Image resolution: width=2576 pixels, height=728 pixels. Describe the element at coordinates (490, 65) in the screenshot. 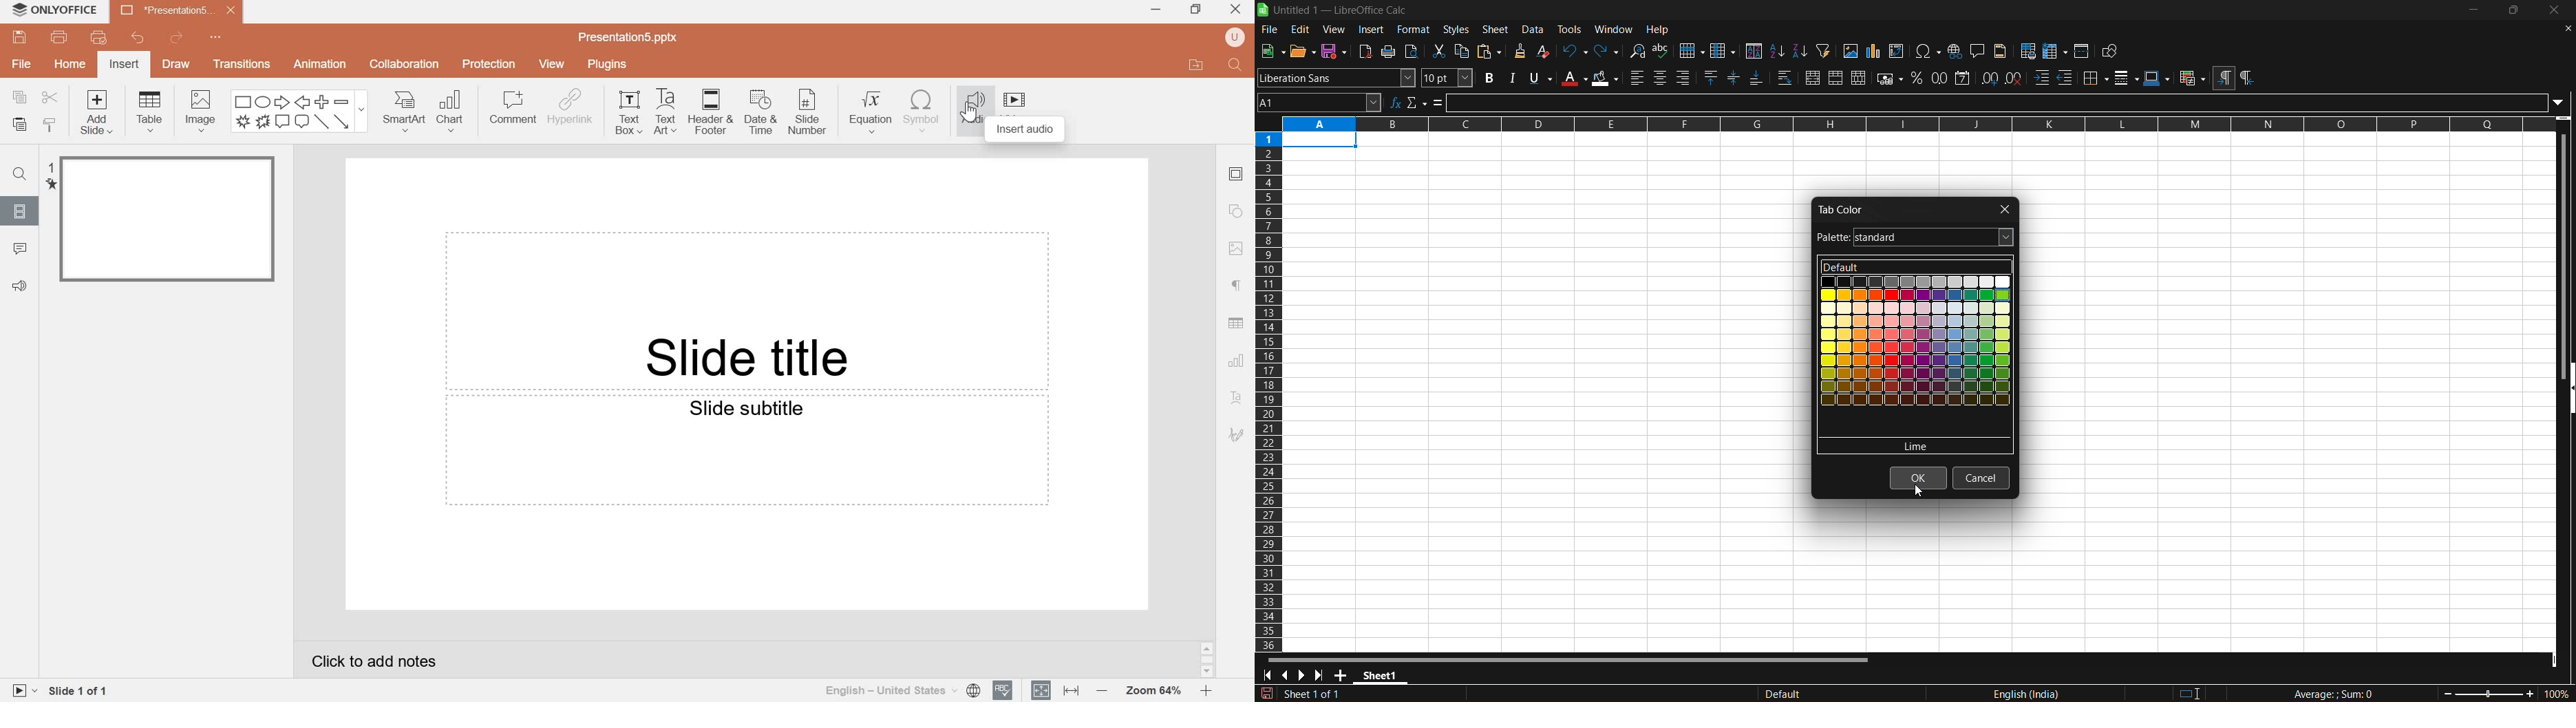

I see `Protection` at that location.